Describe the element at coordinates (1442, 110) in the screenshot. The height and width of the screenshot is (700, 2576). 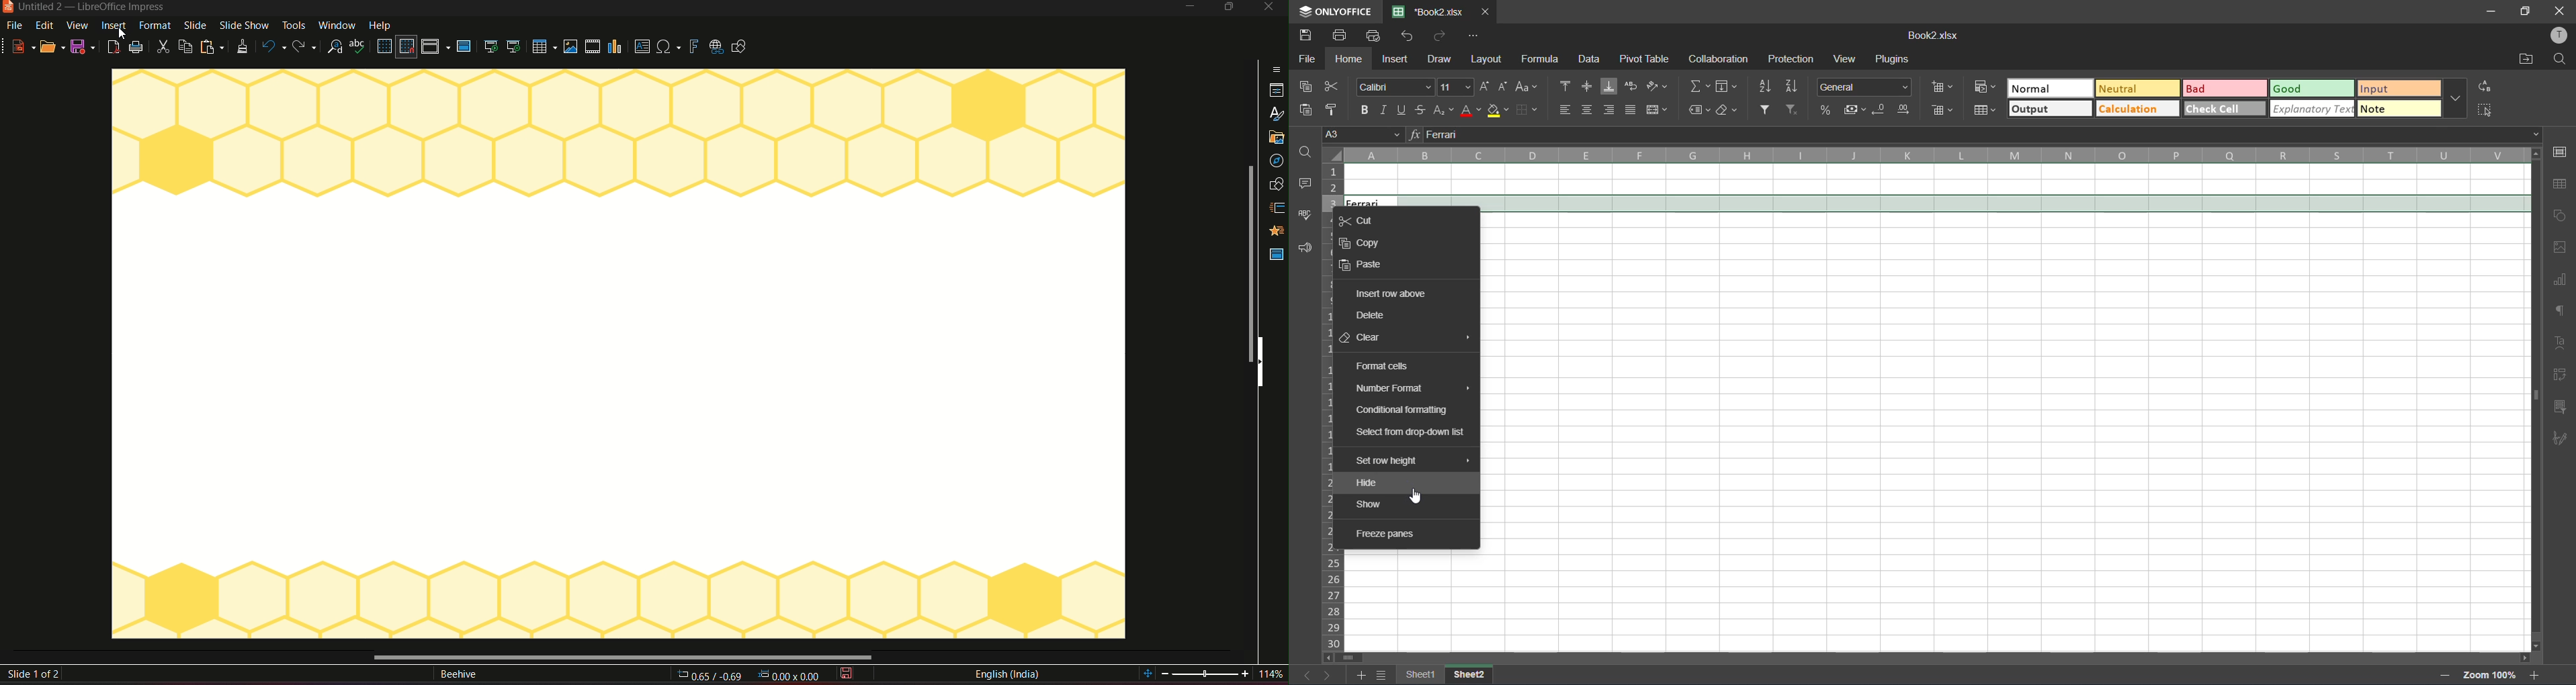
I see `sub/superscript` at that location.